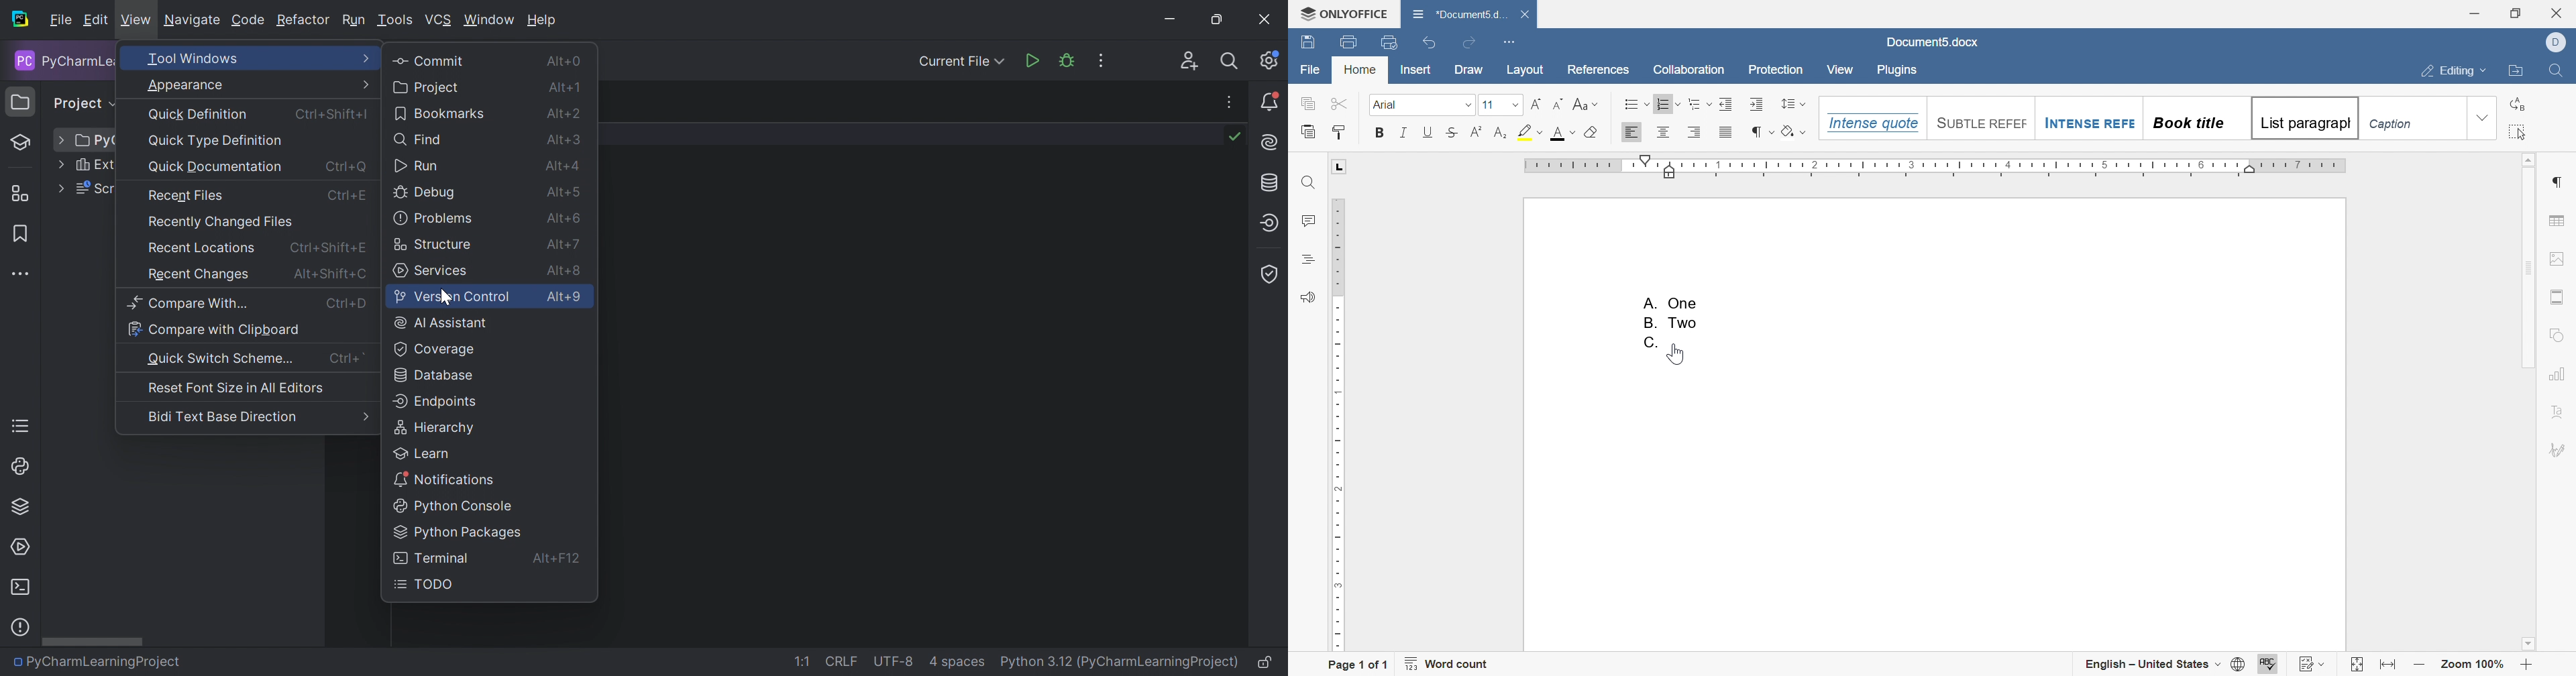 This screenshot has width=2576, height=700. What do you see at coordinates (1467, 105) in the screenshot?
I see `drop down` at bounding box center [1467, 105].